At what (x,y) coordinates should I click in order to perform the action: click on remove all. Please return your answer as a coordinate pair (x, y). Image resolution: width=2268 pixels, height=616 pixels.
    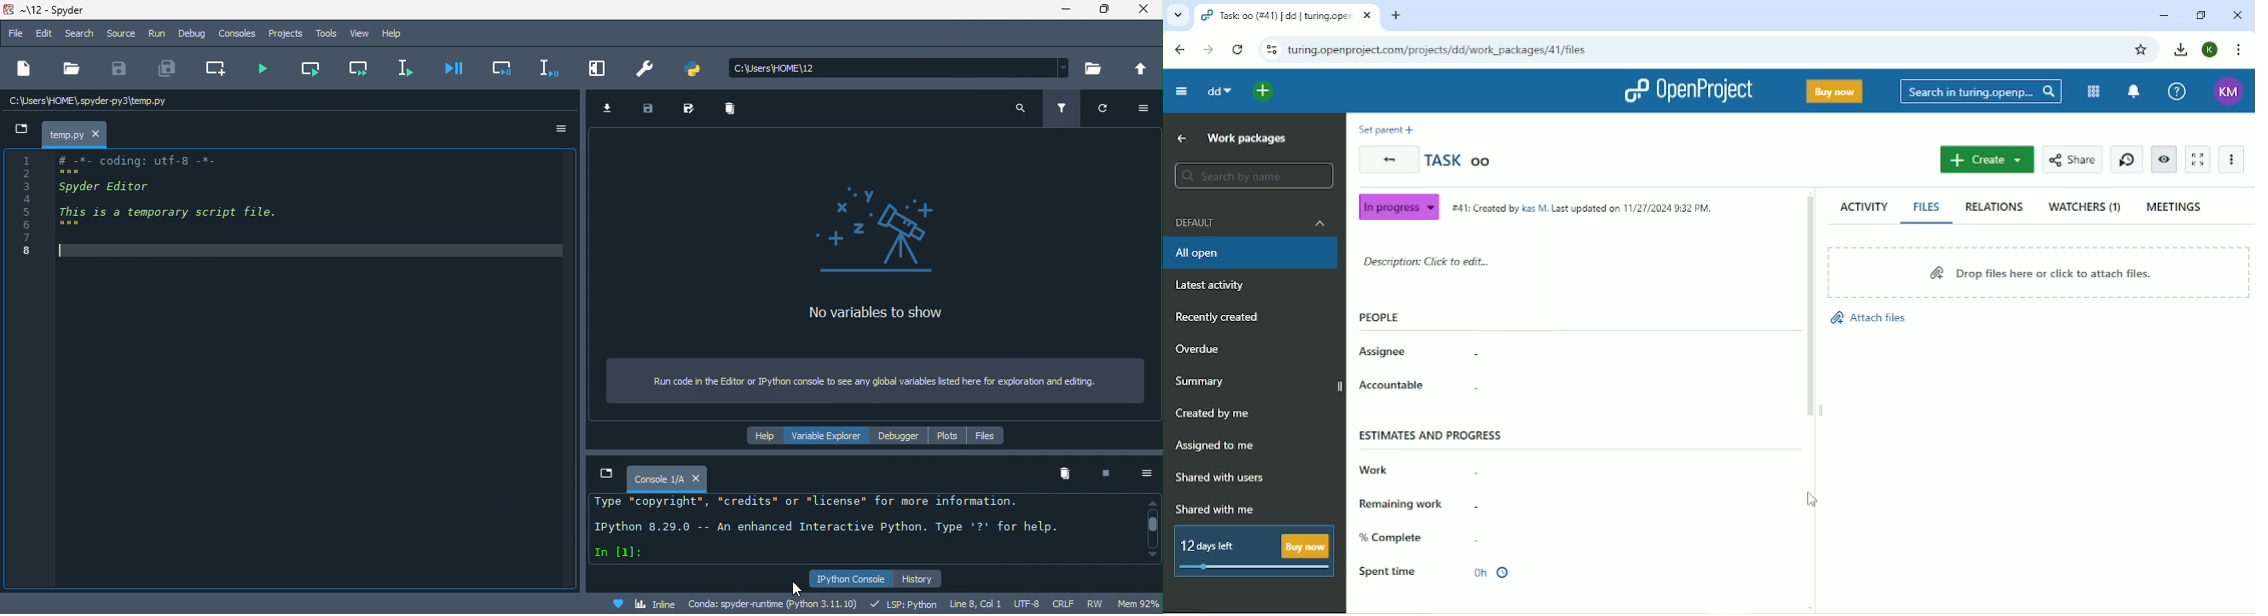
    Looking at the image, I should click on (1065, 474).